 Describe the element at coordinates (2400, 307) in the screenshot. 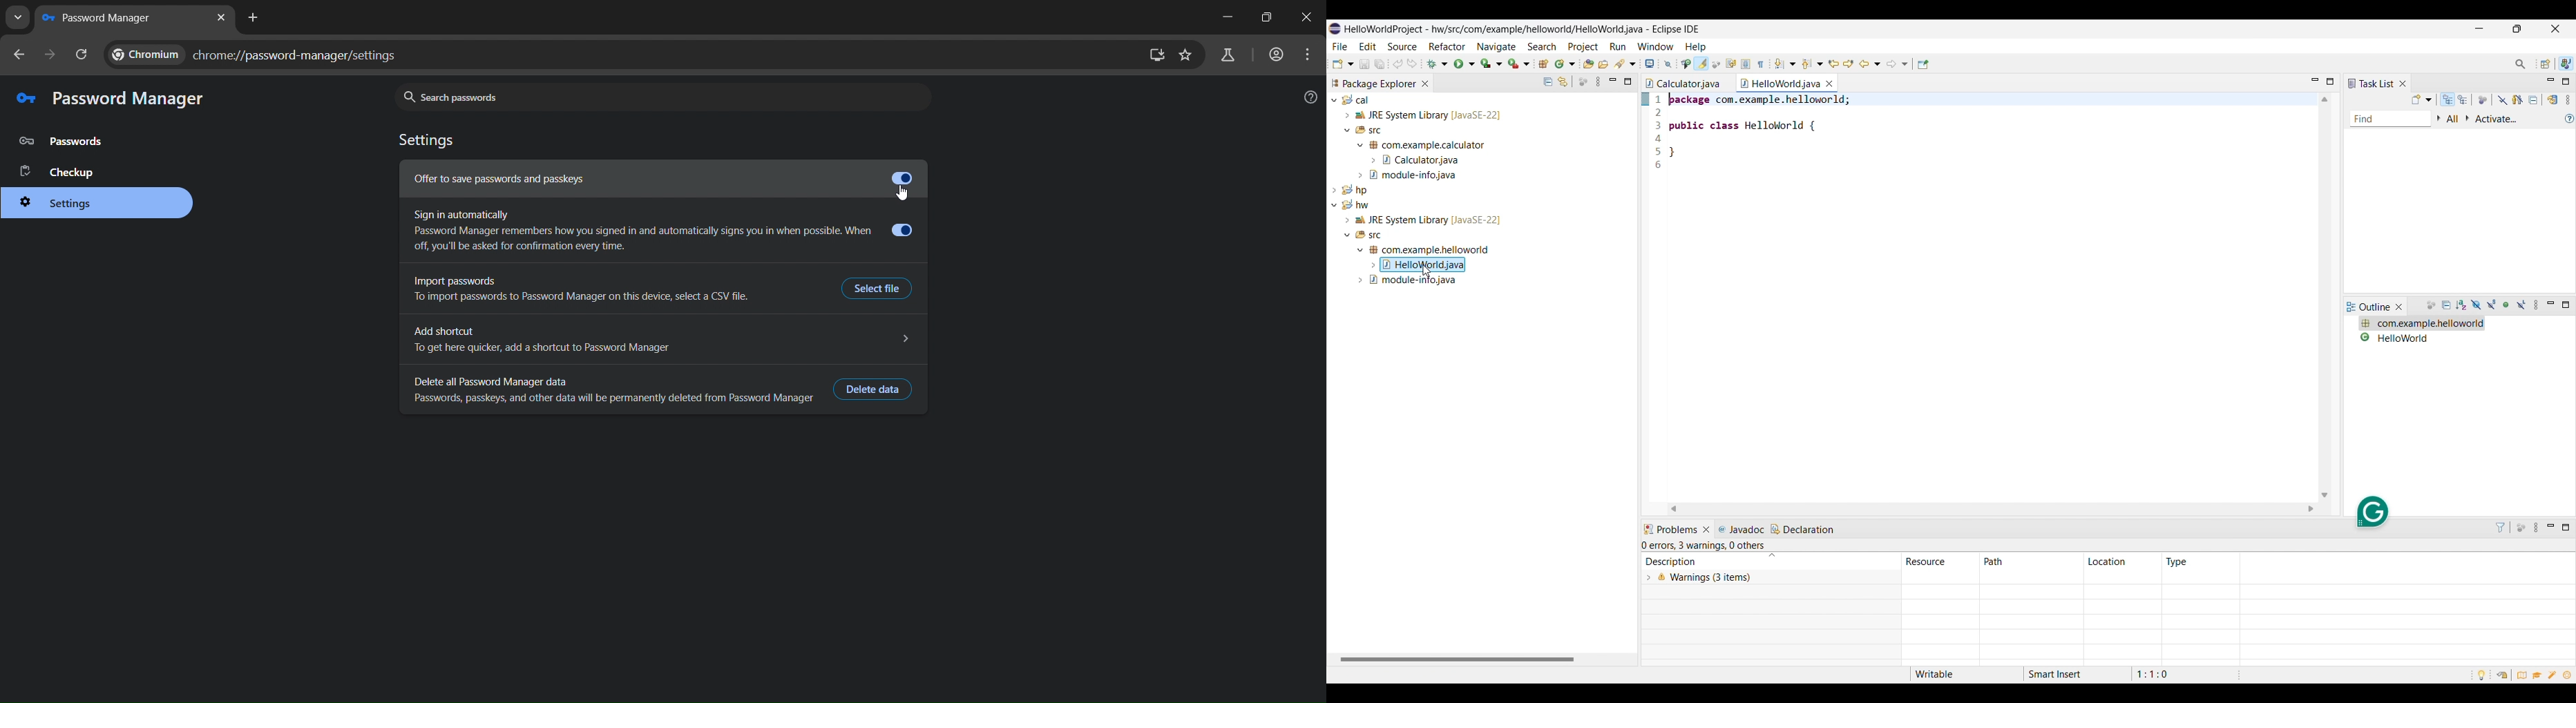

I see `Close` at that location.